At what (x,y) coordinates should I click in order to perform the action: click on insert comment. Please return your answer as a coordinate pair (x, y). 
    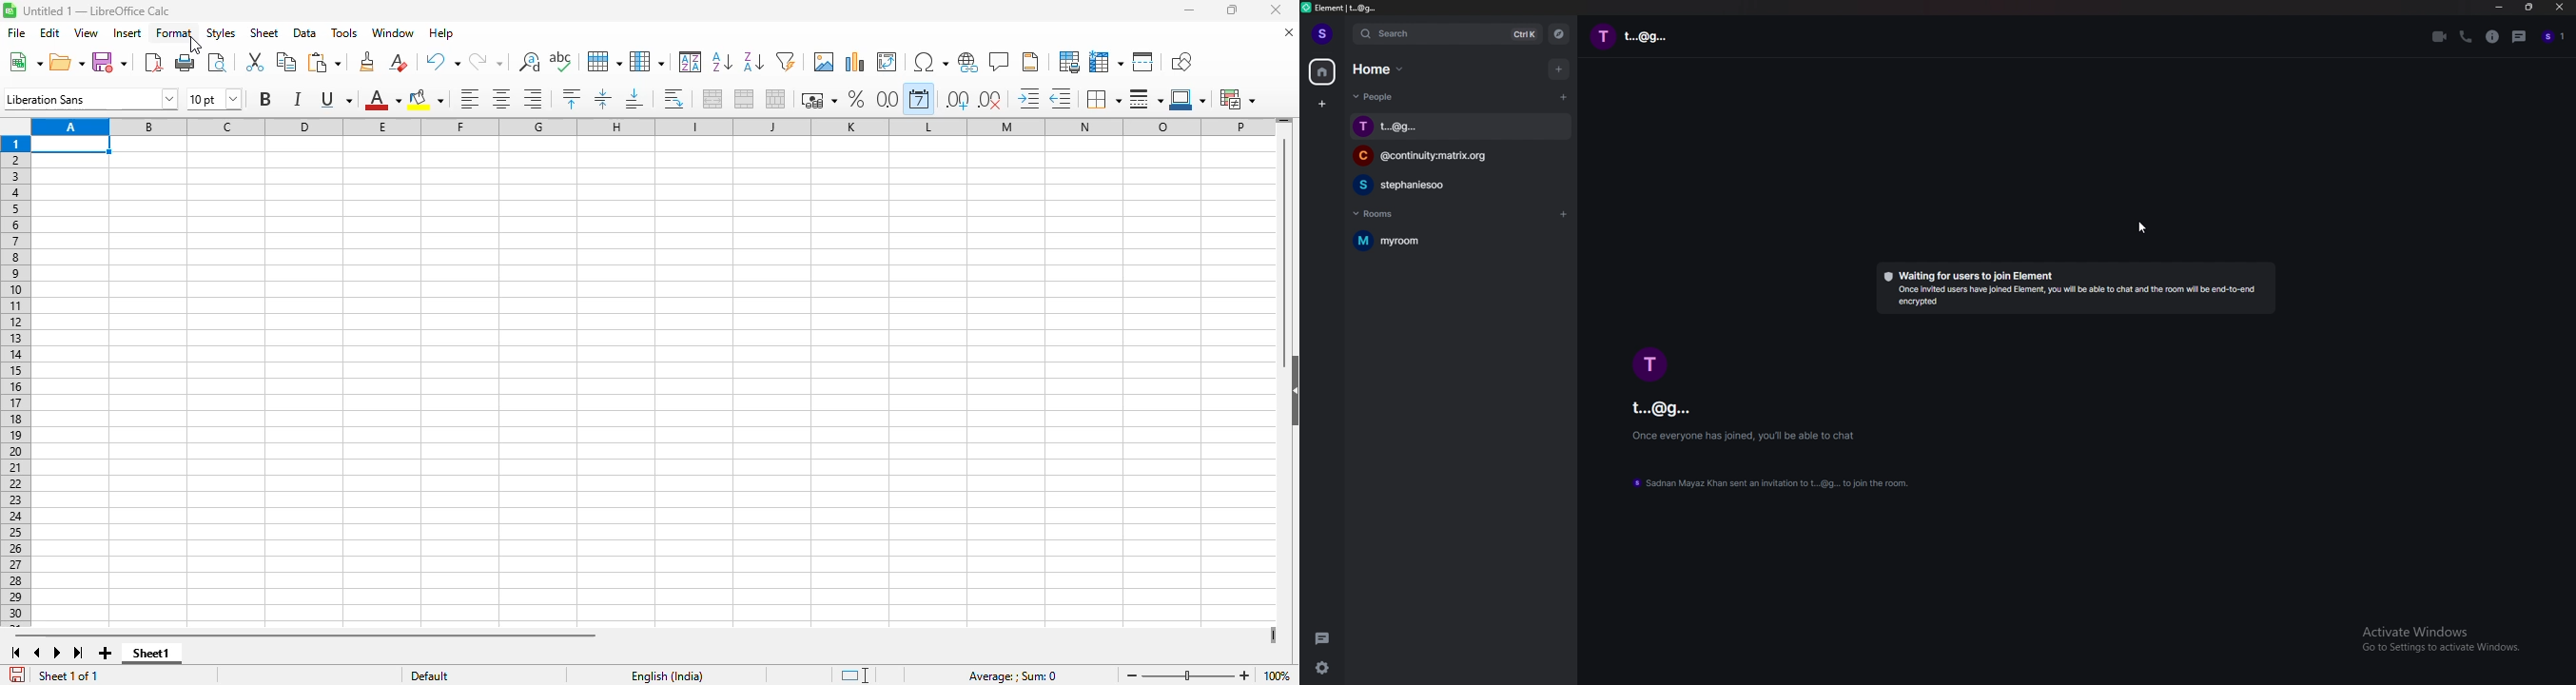
    Looking at the image, I should click on (1001, 61).